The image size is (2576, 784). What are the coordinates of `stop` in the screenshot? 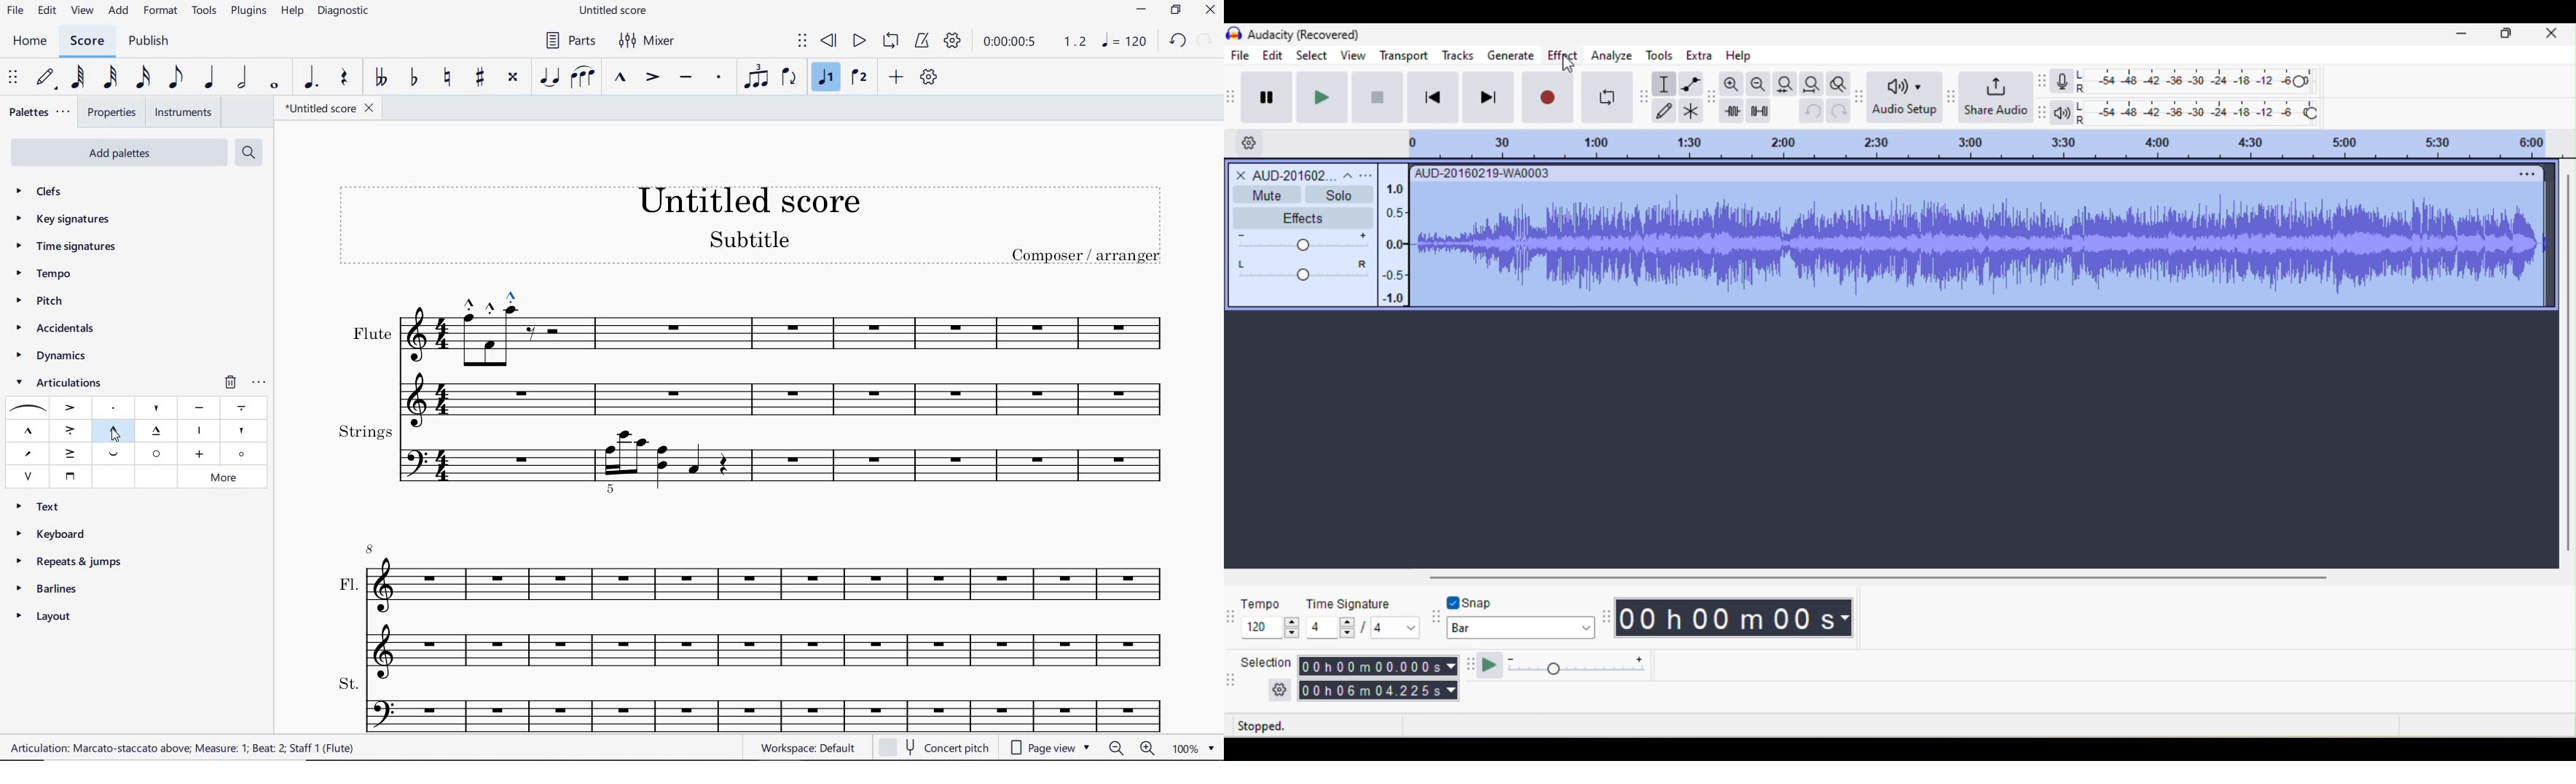 It's located at (1375, 97).